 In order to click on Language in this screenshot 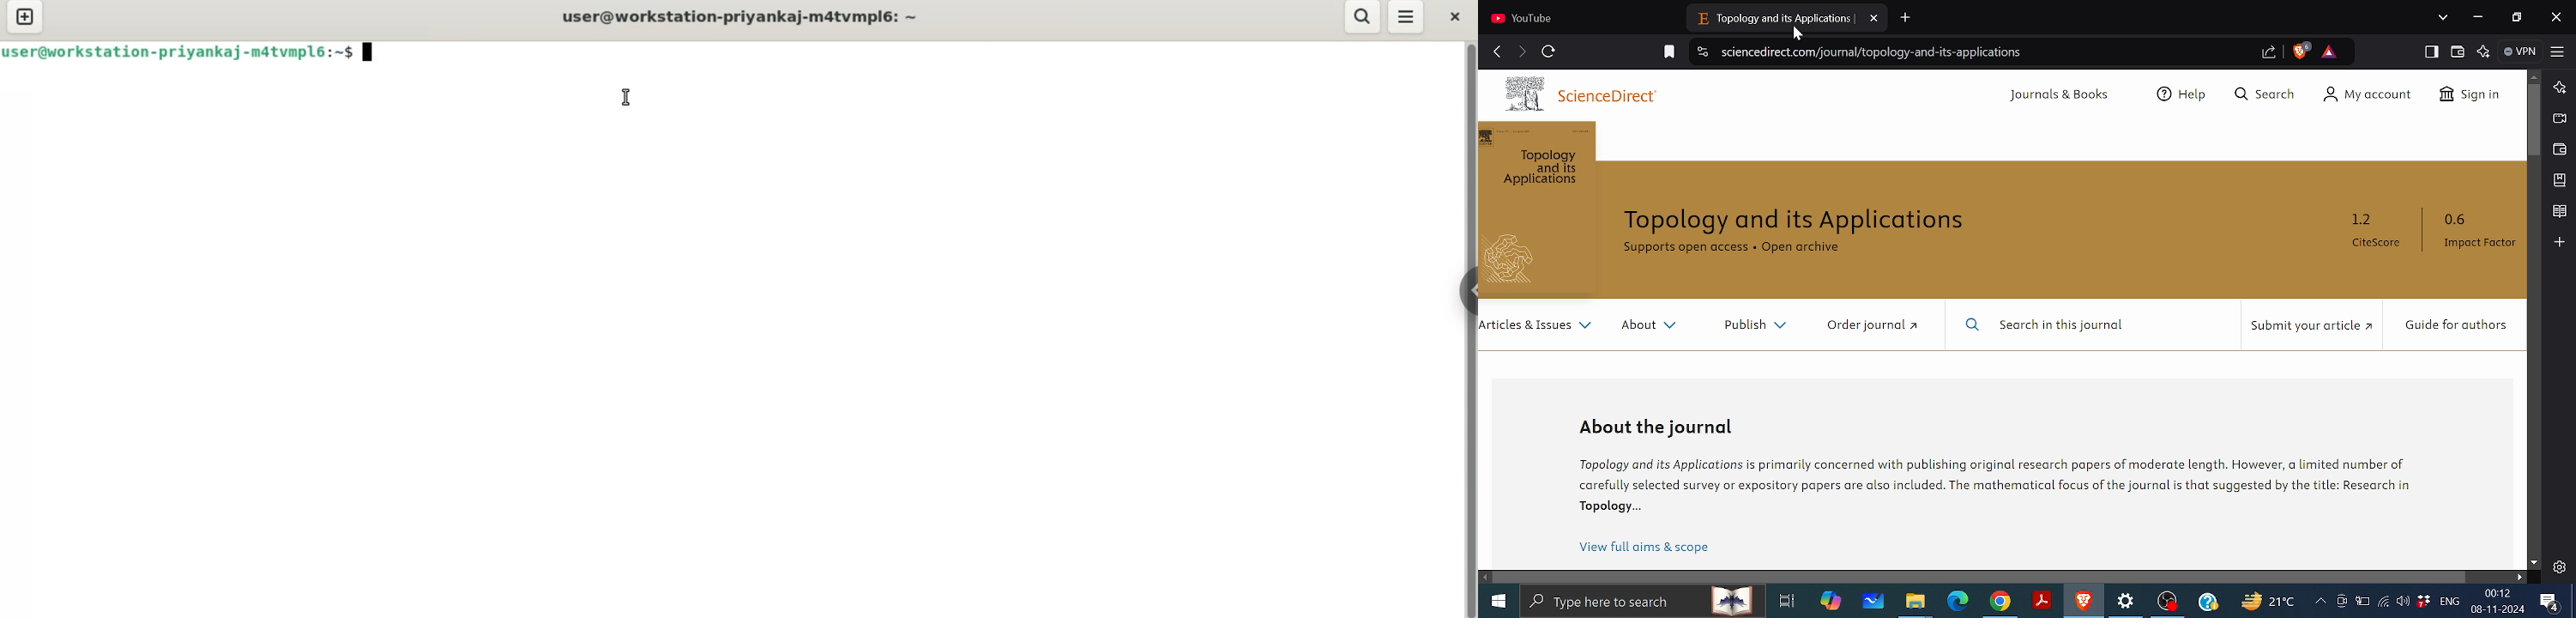, I will do `click(2450, 600)`.